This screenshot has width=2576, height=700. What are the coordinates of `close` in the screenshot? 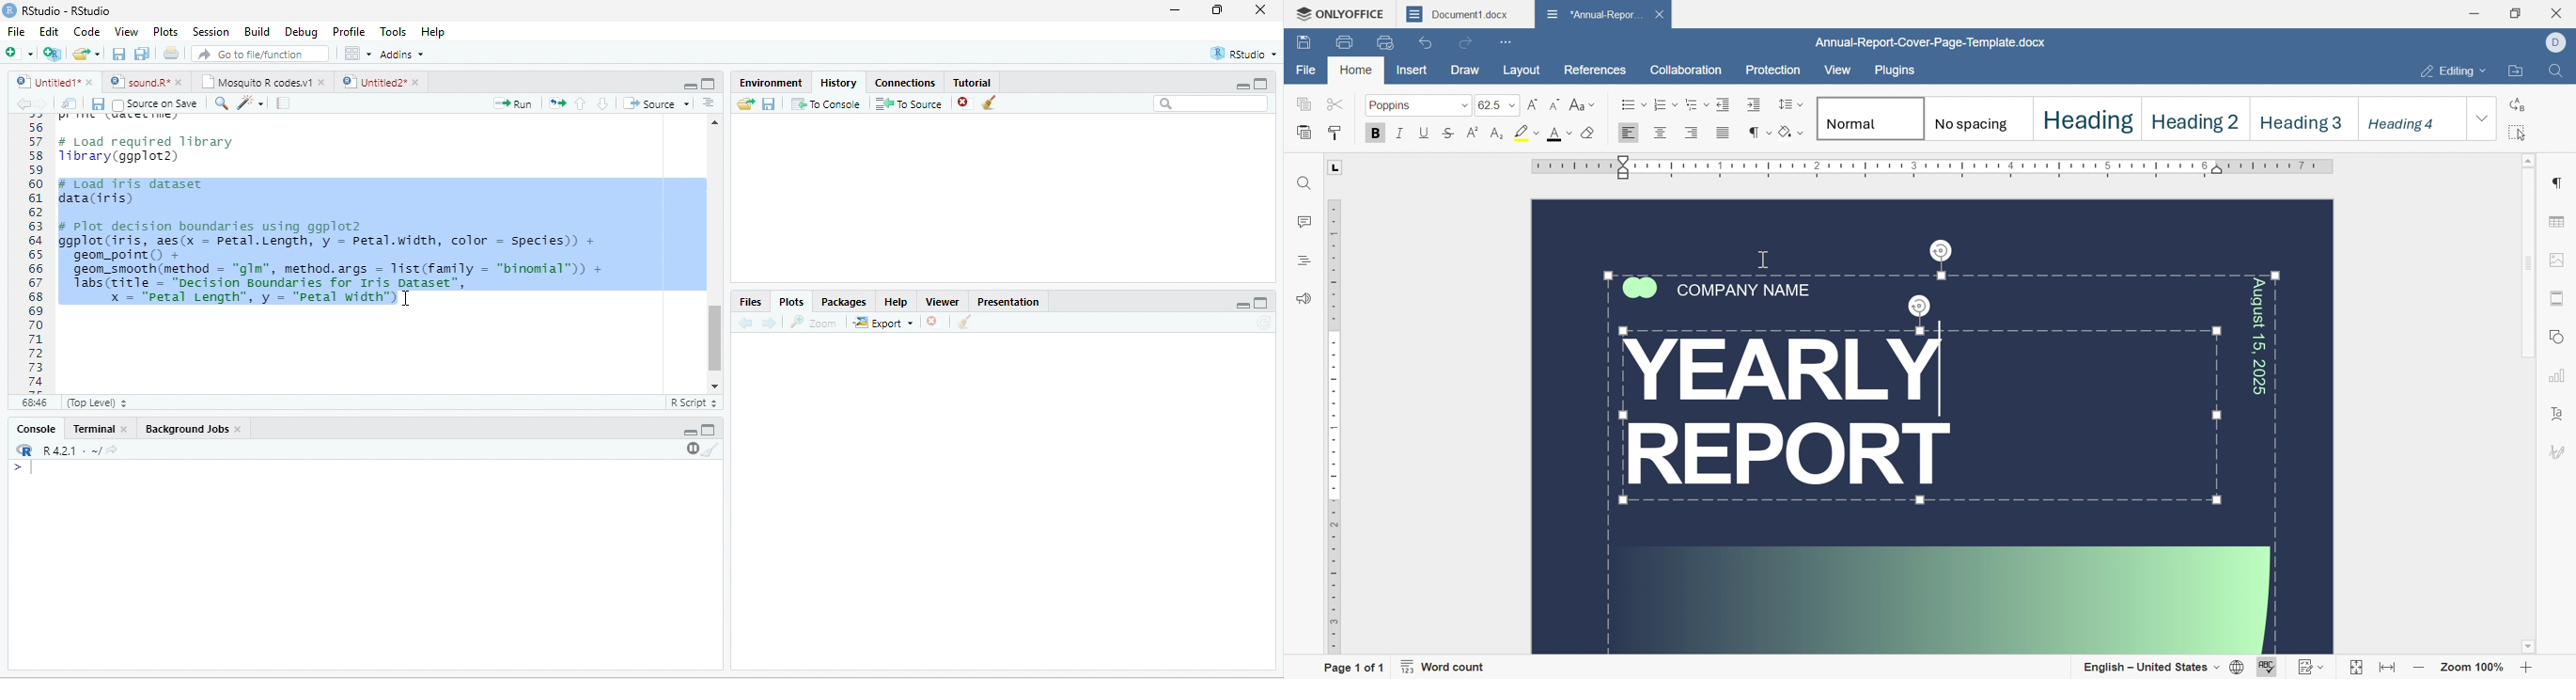 It's located at (1660, 13).